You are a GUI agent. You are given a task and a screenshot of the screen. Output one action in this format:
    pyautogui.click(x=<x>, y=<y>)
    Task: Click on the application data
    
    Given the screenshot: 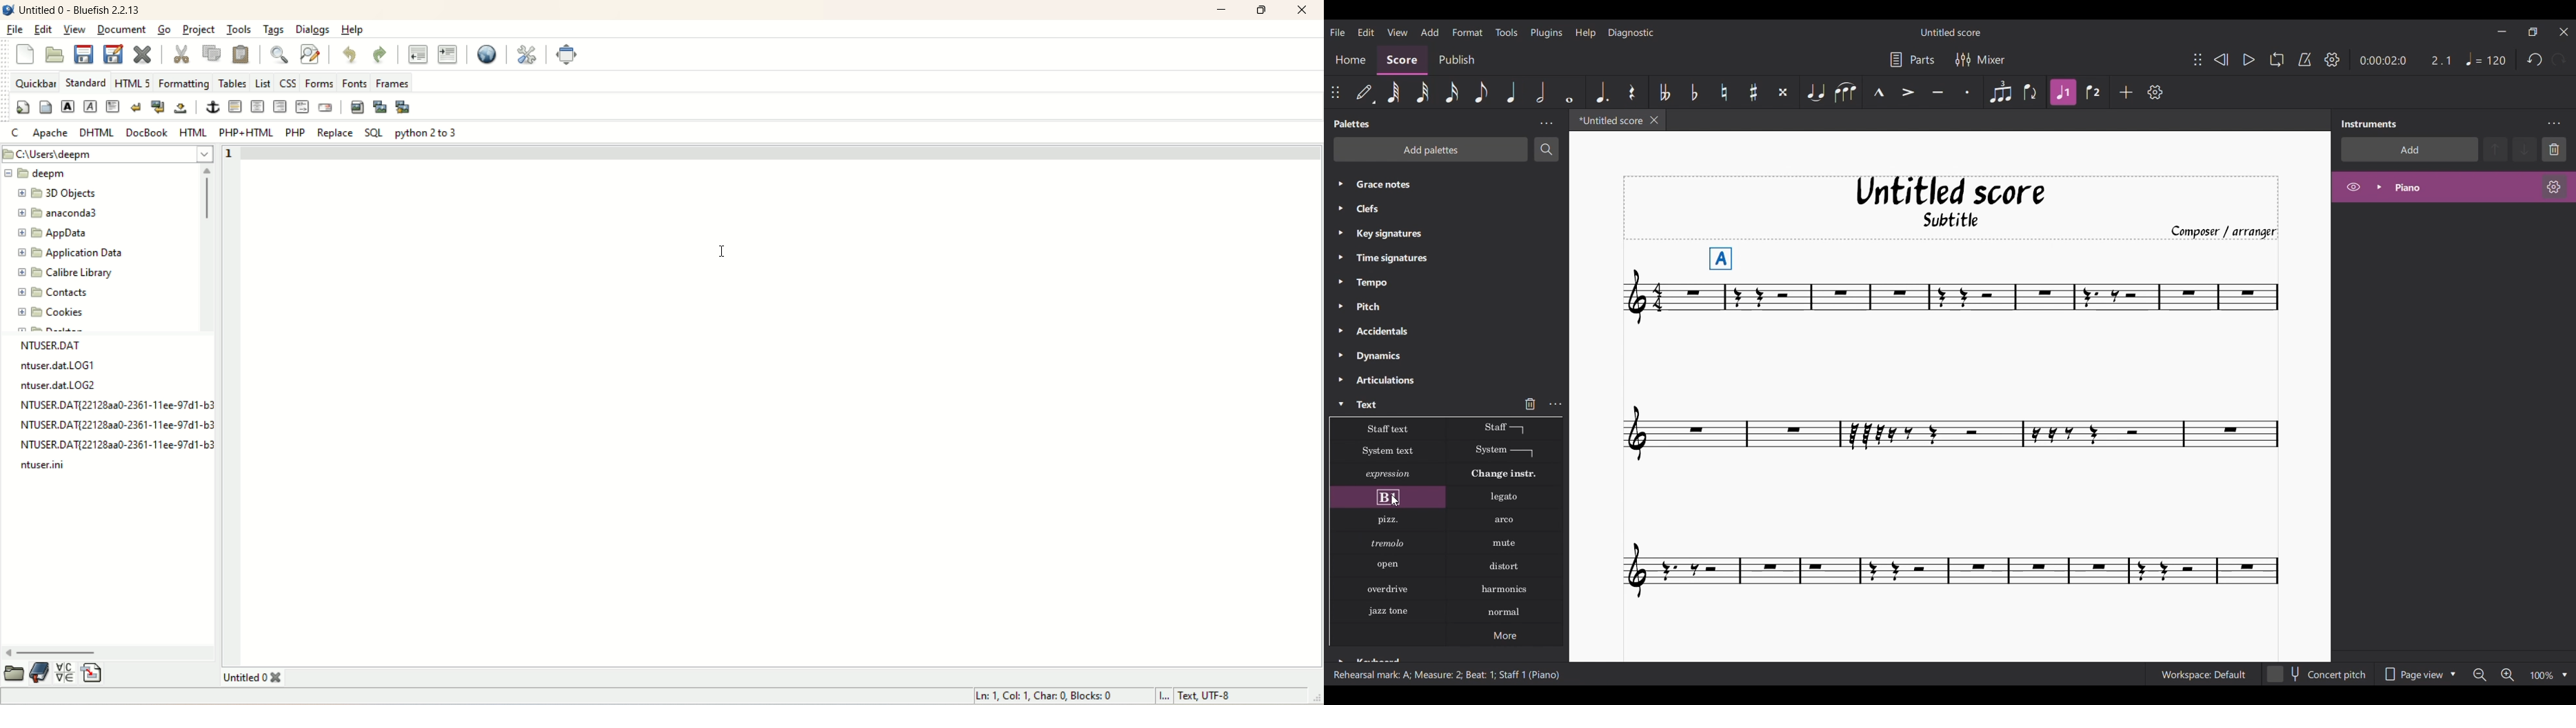 What is the action you would take?
    pyautogui.click(x=72, y=255)
    